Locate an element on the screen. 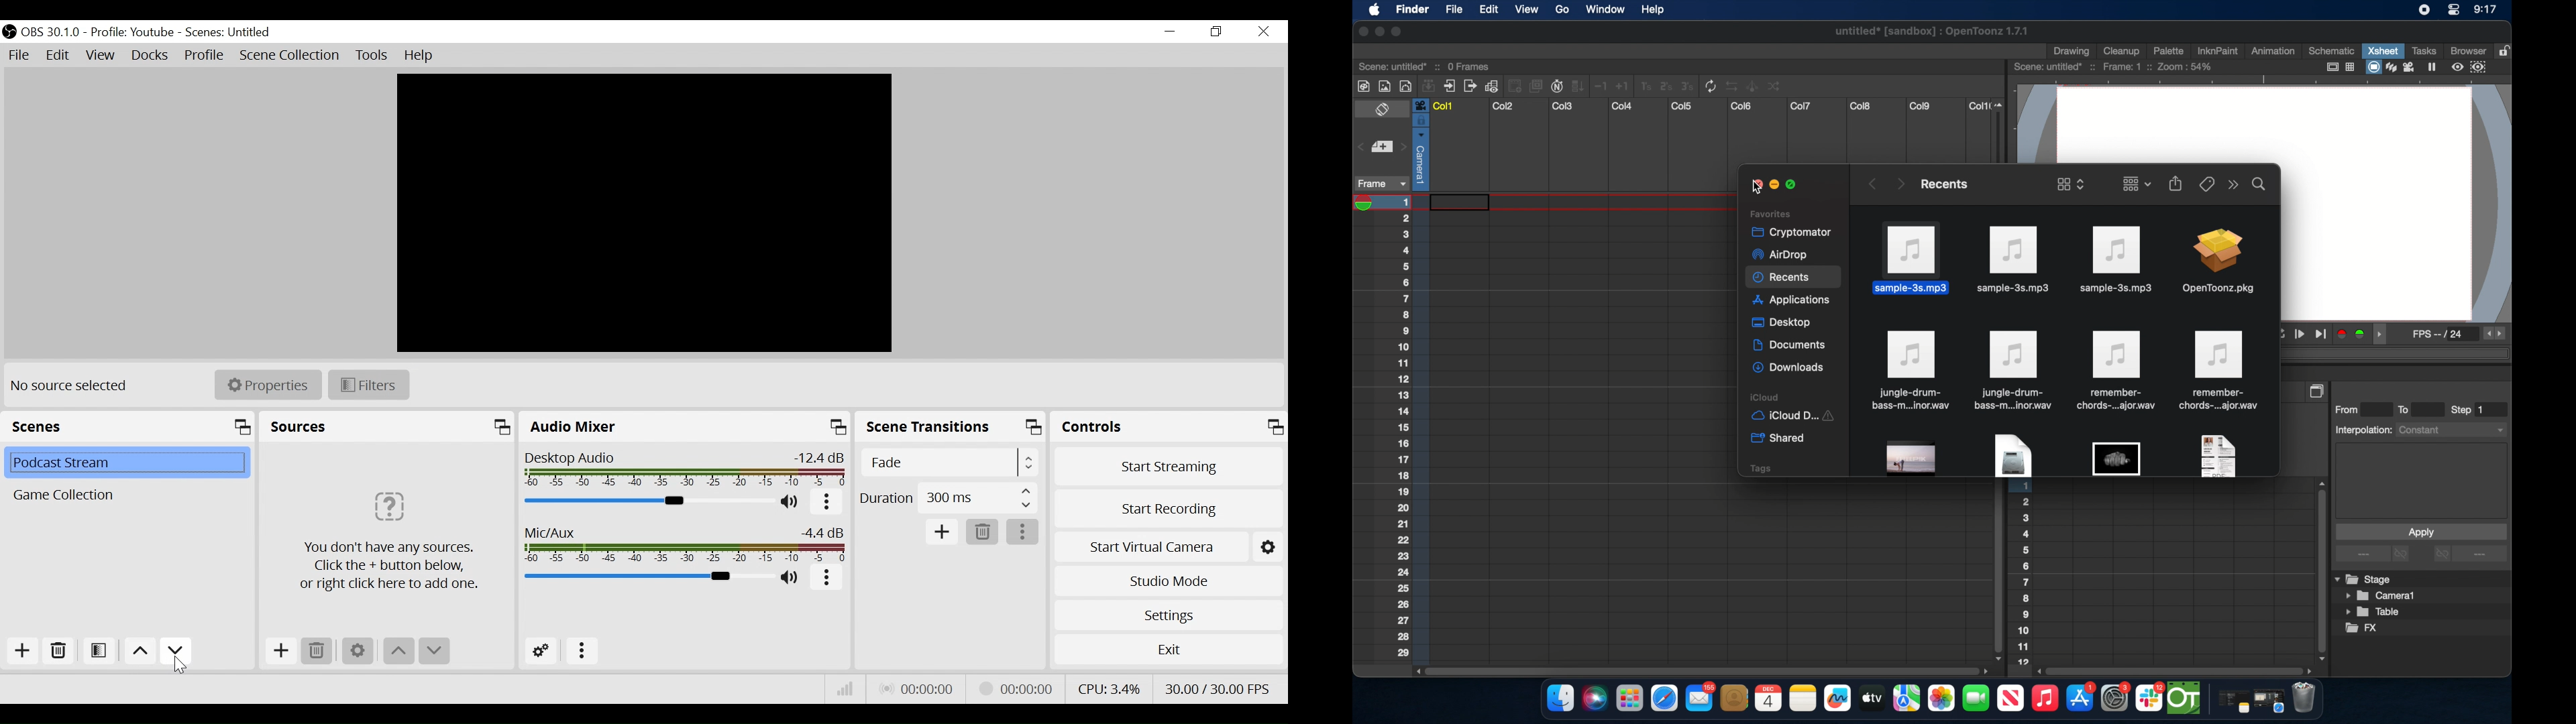 The width and height of the screenshot is (2576, 728). Scene is located at coordinates (124, 461).